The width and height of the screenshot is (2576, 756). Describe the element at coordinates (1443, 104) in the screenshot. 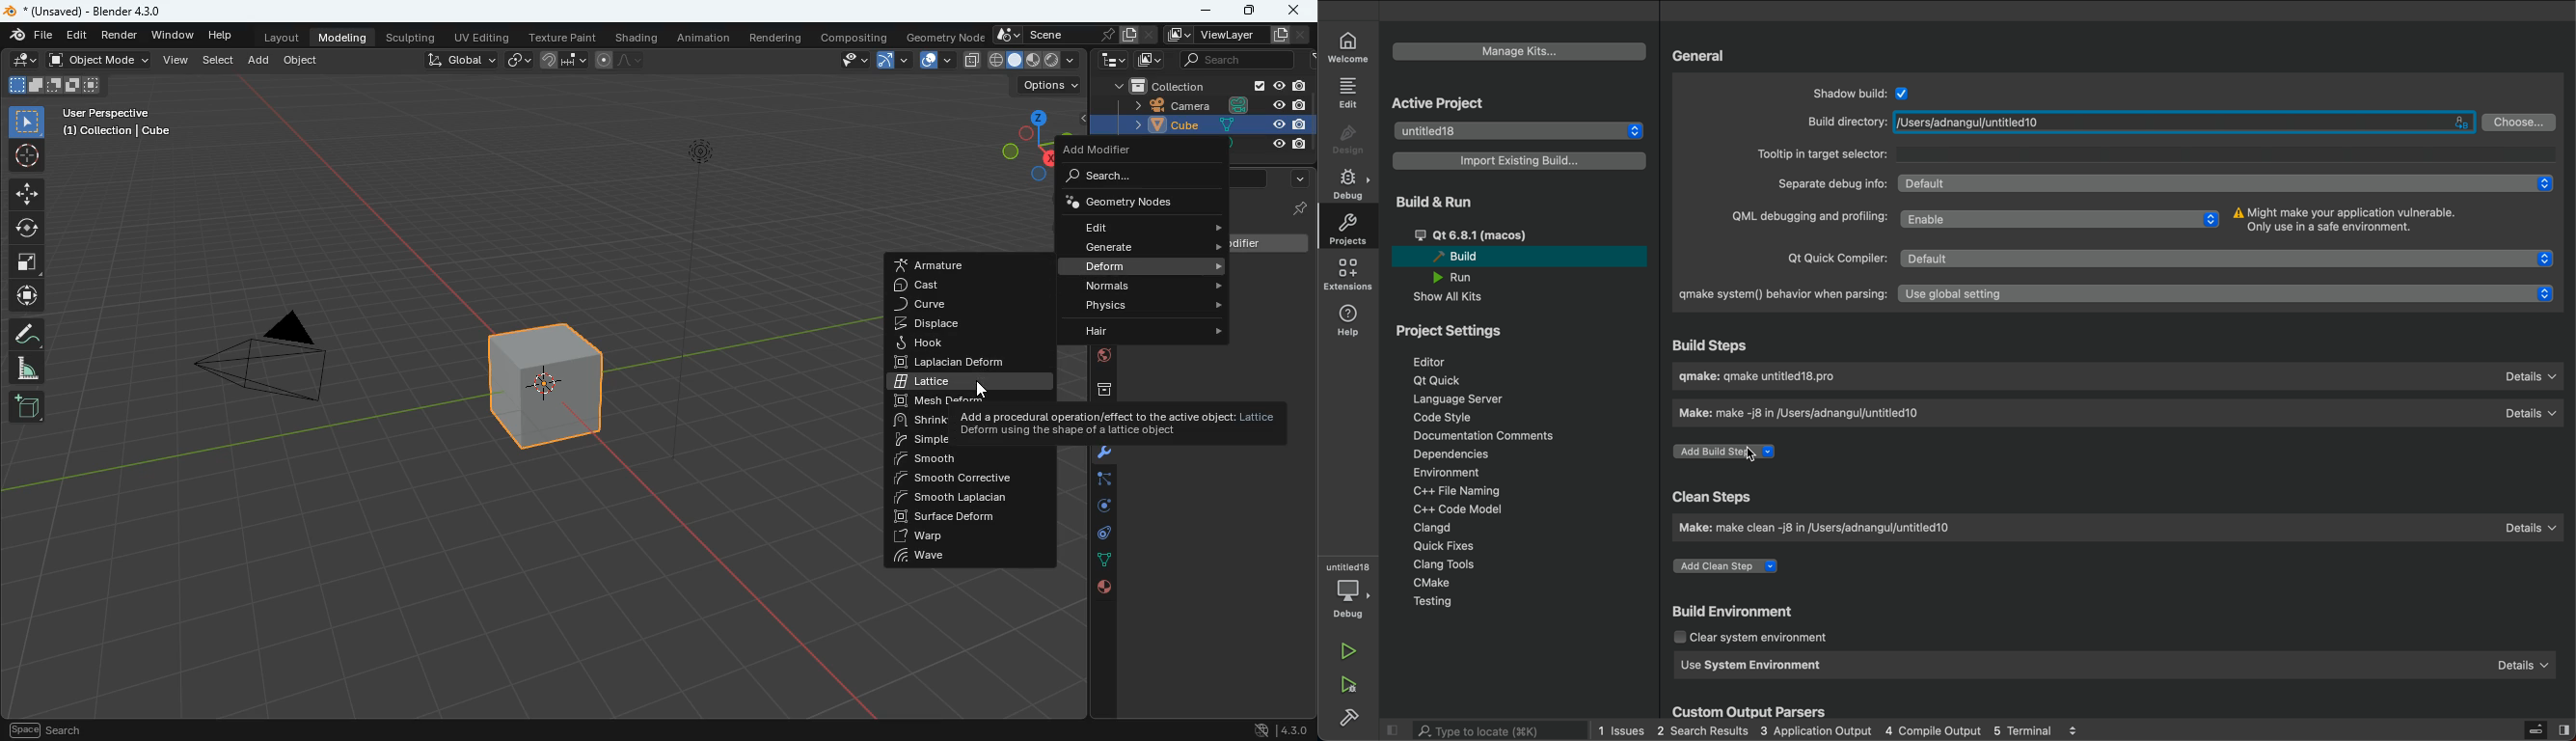

I see `Active Project` at that location.